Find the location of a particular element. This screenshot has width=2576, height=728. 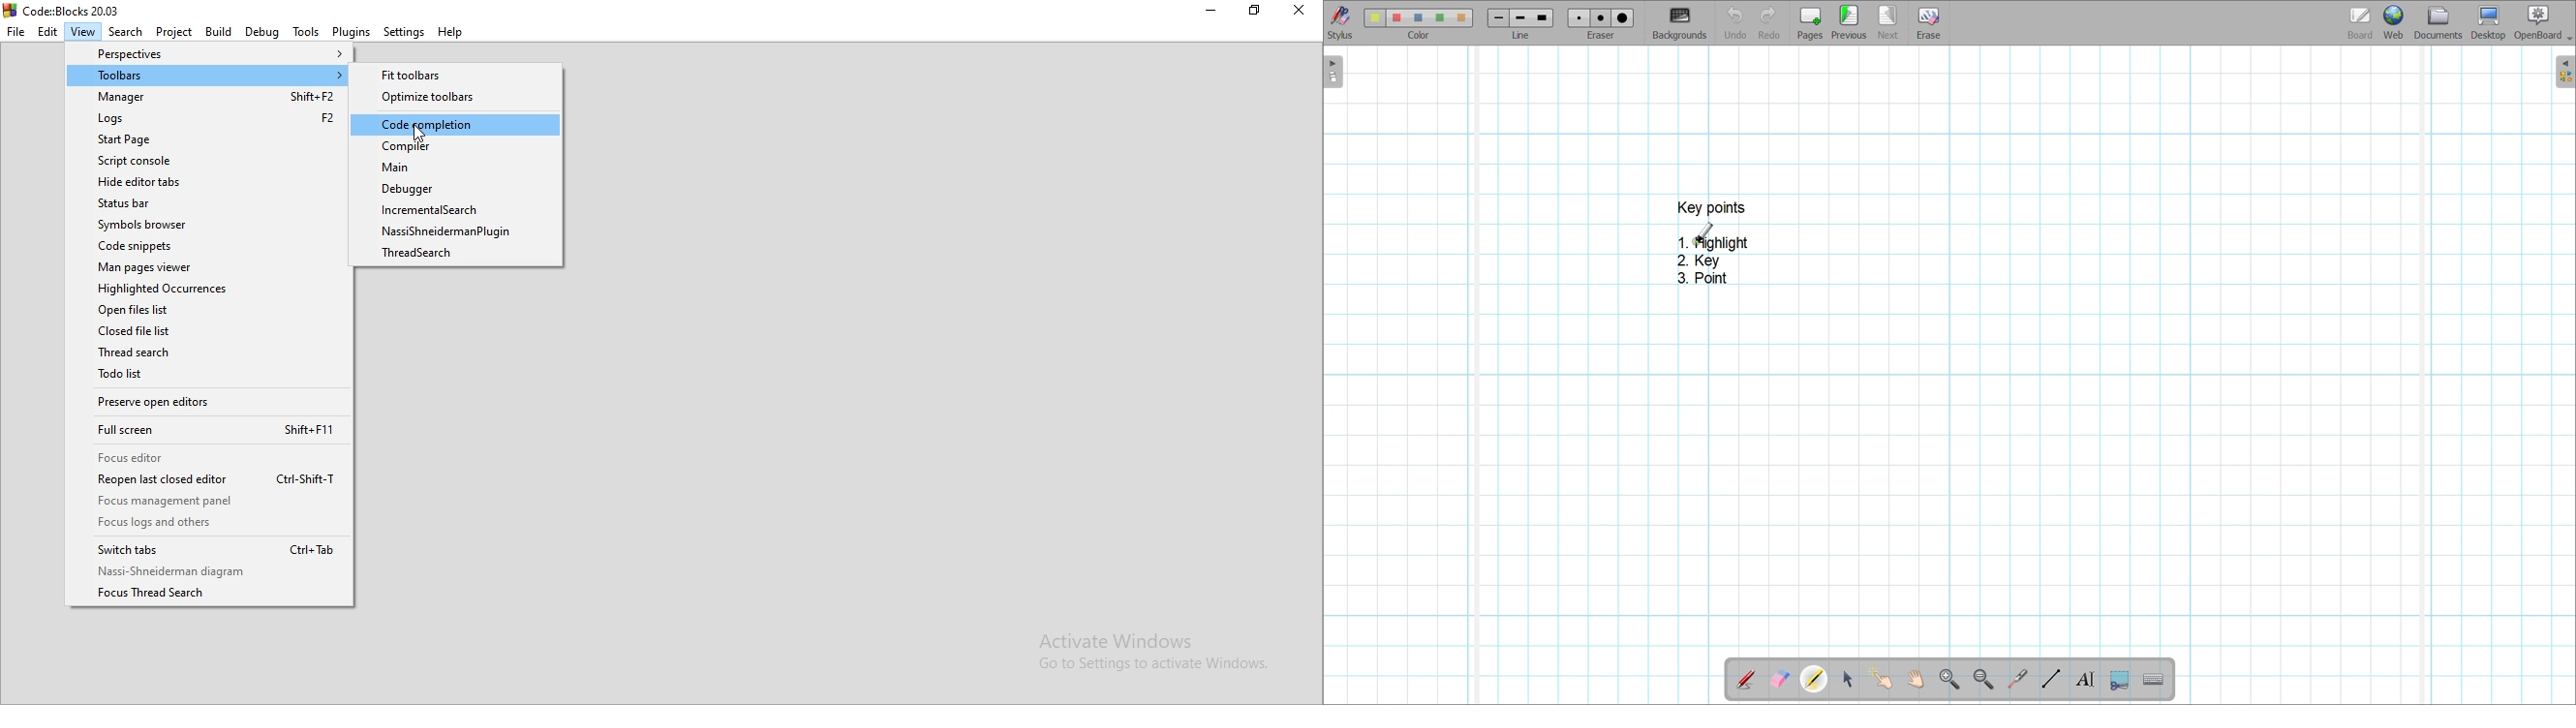

Scroll page is located at coordinates (1915, 679).